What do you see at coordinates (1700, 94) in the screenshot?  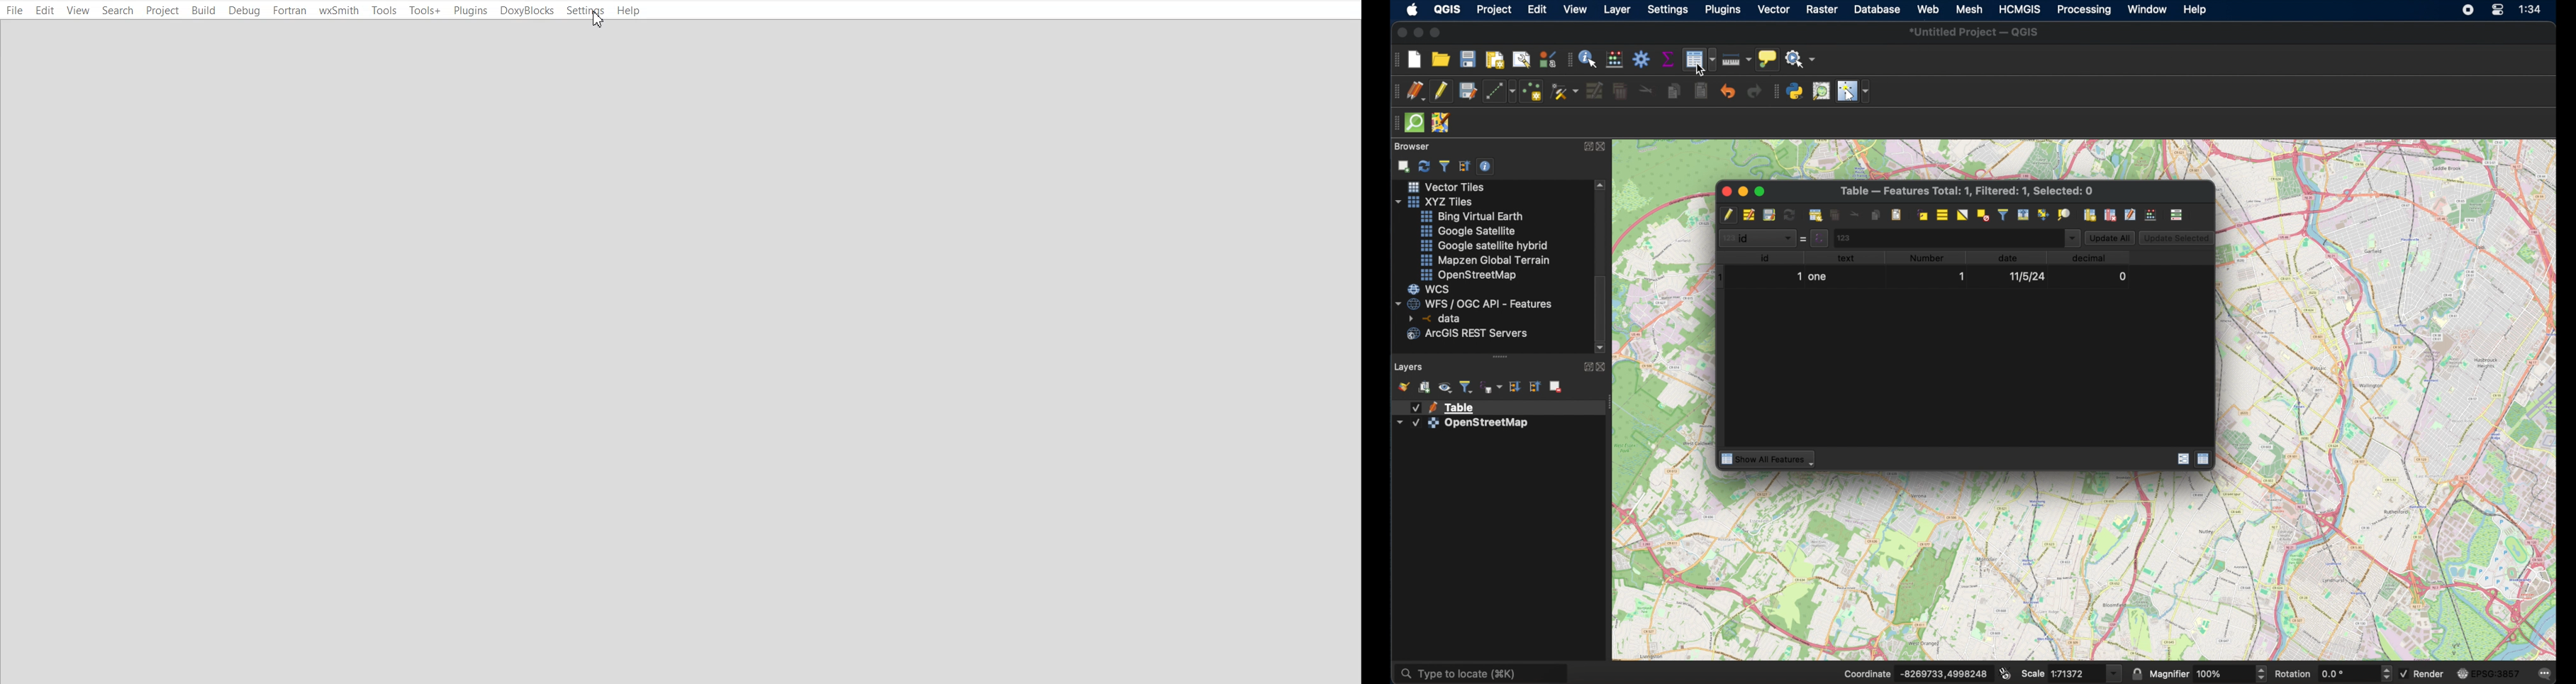 I see `paste` at bounding box center [1700, 94].